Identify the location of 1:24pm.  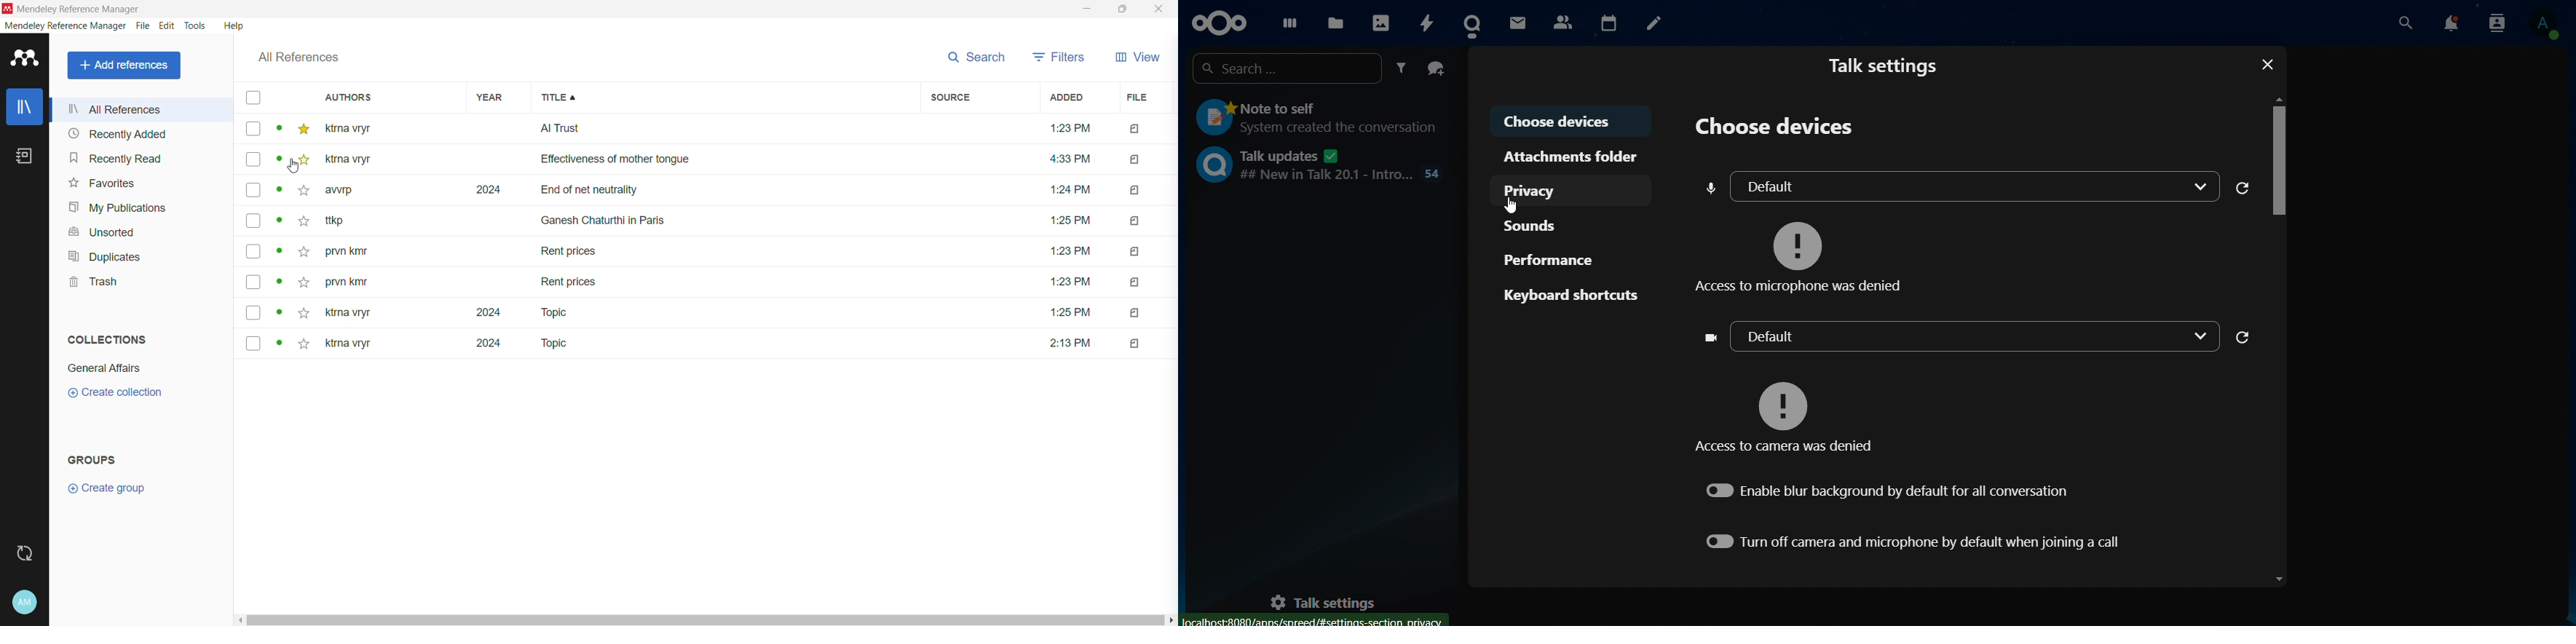
(1071, 190).